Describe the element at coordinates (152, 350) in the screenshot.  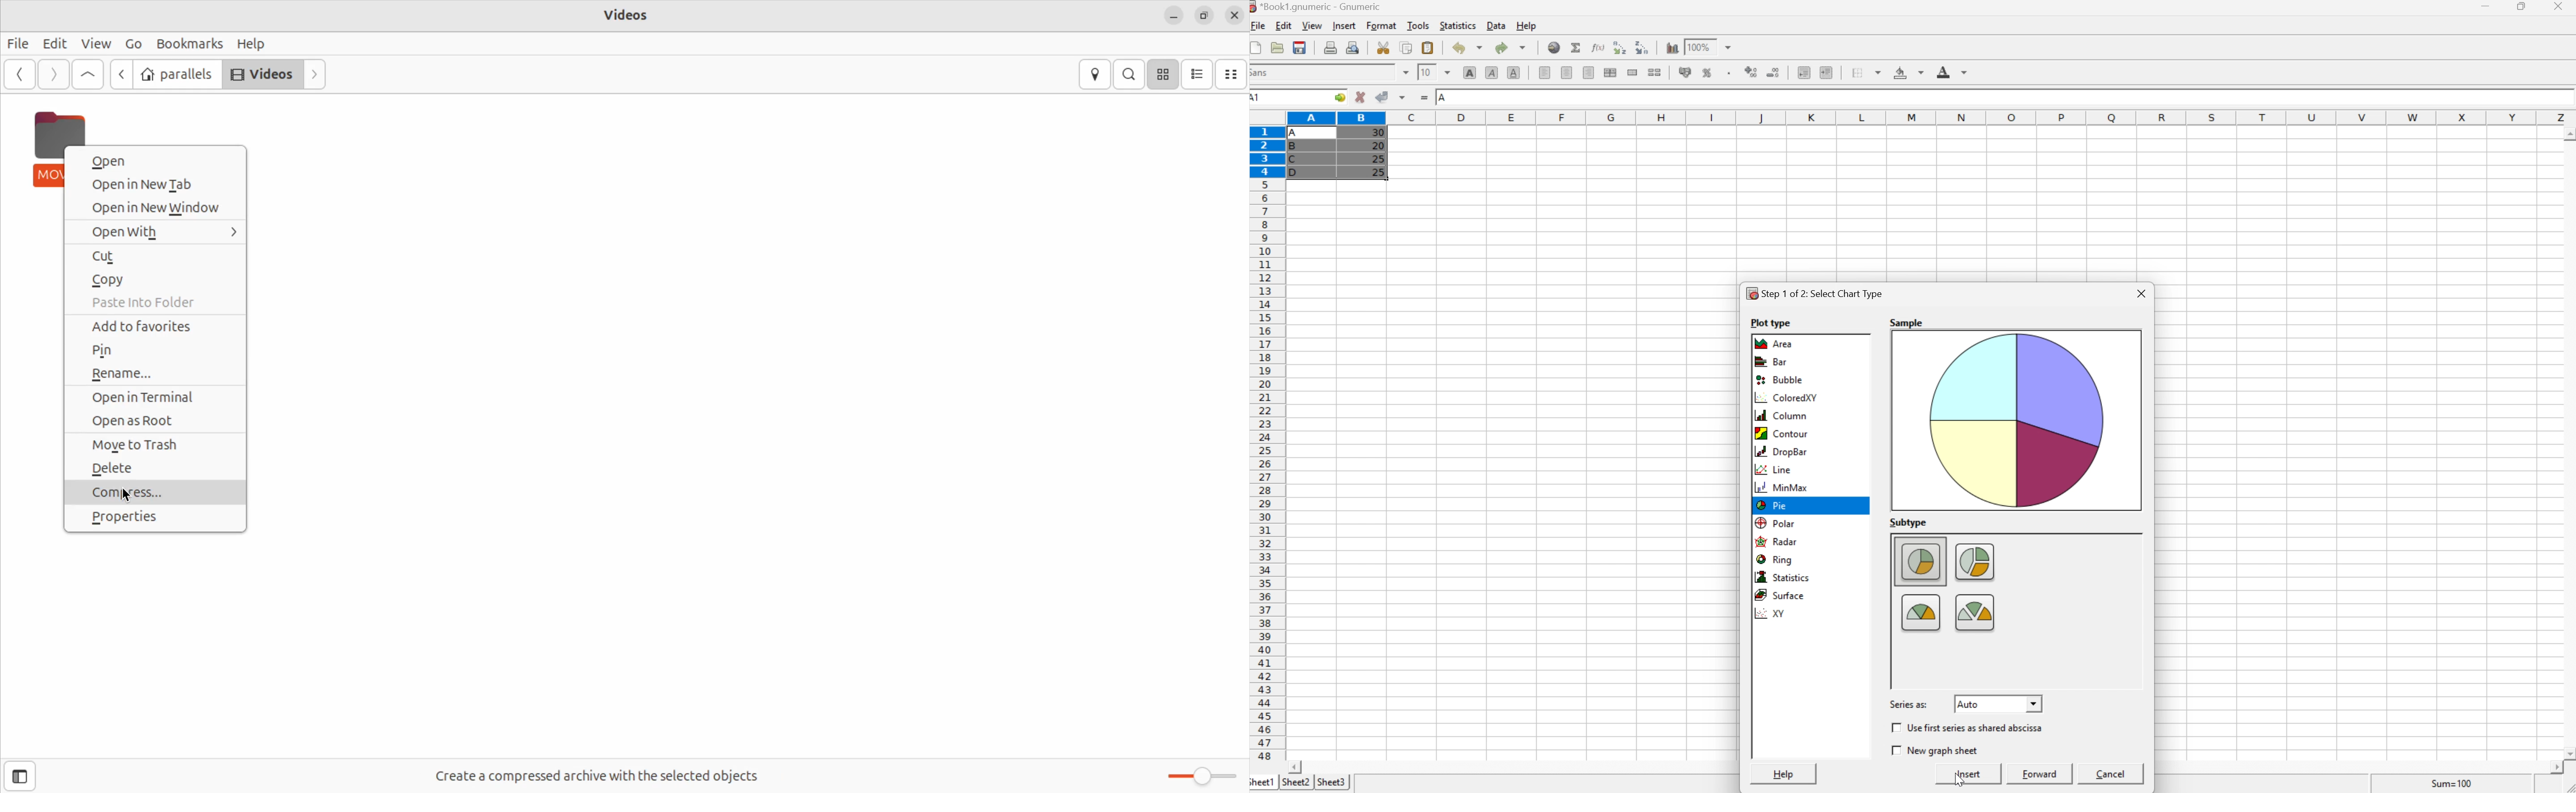
I see `pin` at that location.